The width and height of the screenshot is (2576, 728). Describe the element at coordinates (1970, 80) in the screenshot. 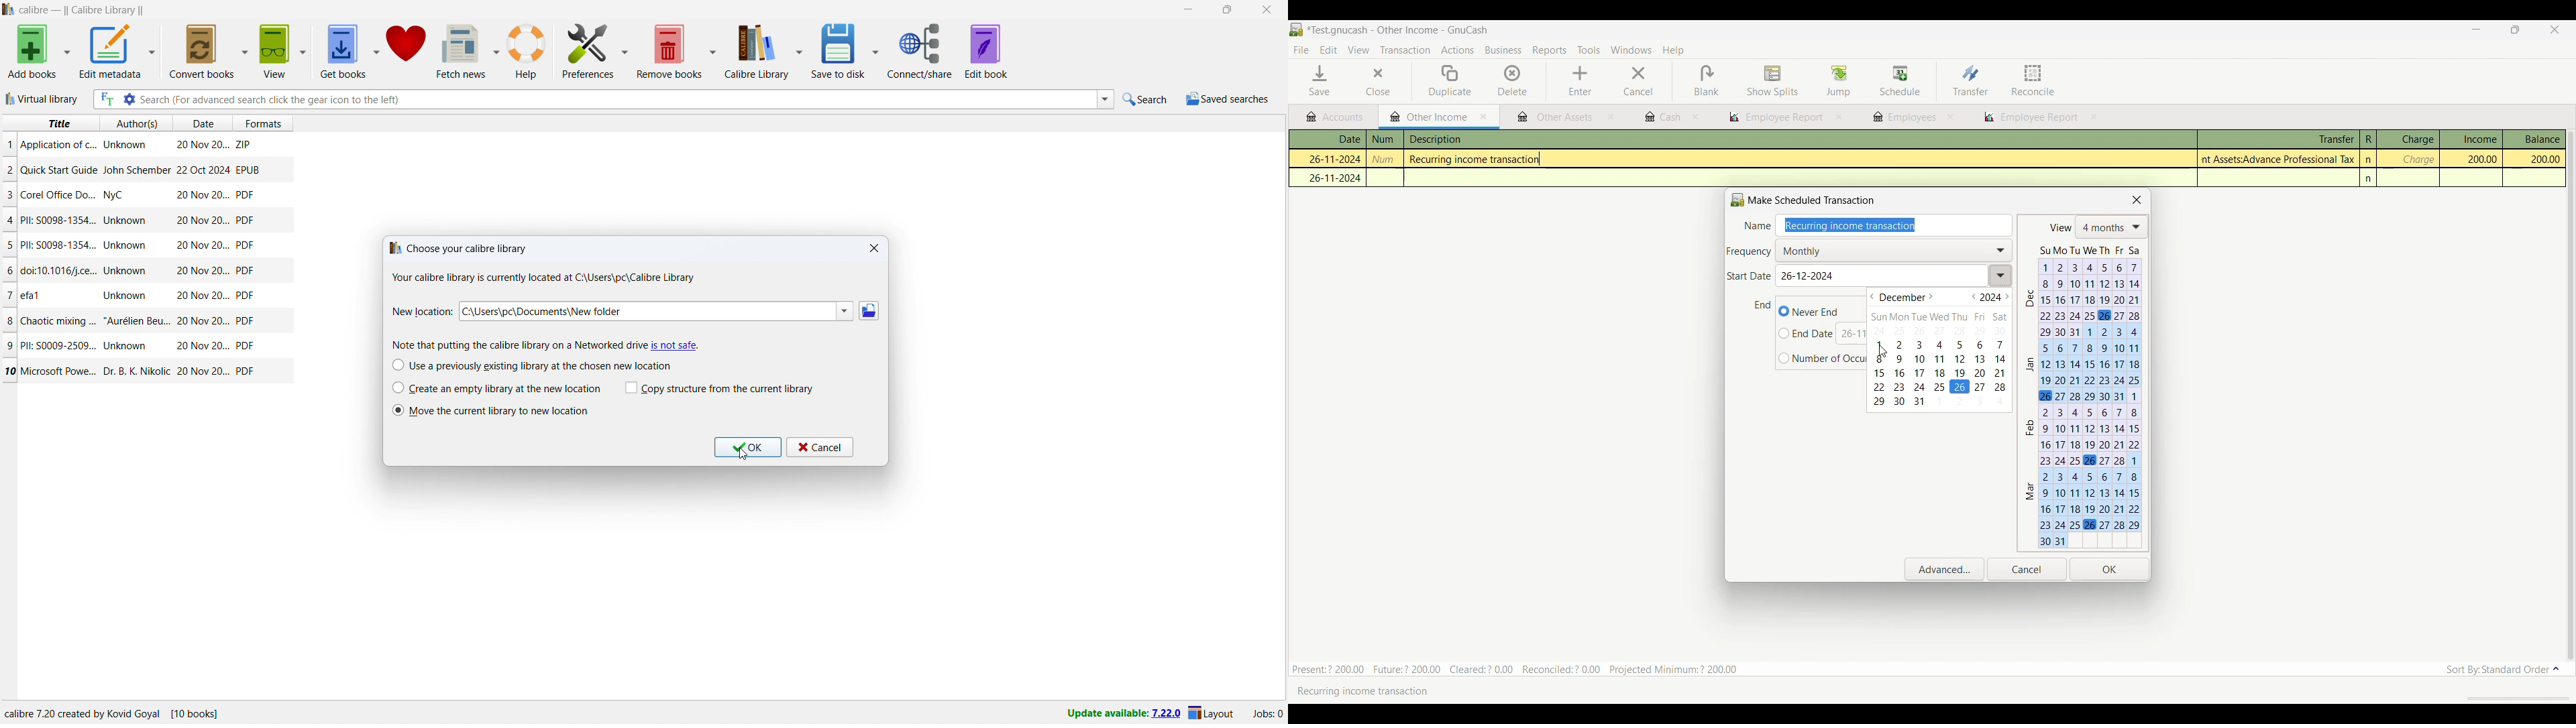

I see `Transfer` at that location.